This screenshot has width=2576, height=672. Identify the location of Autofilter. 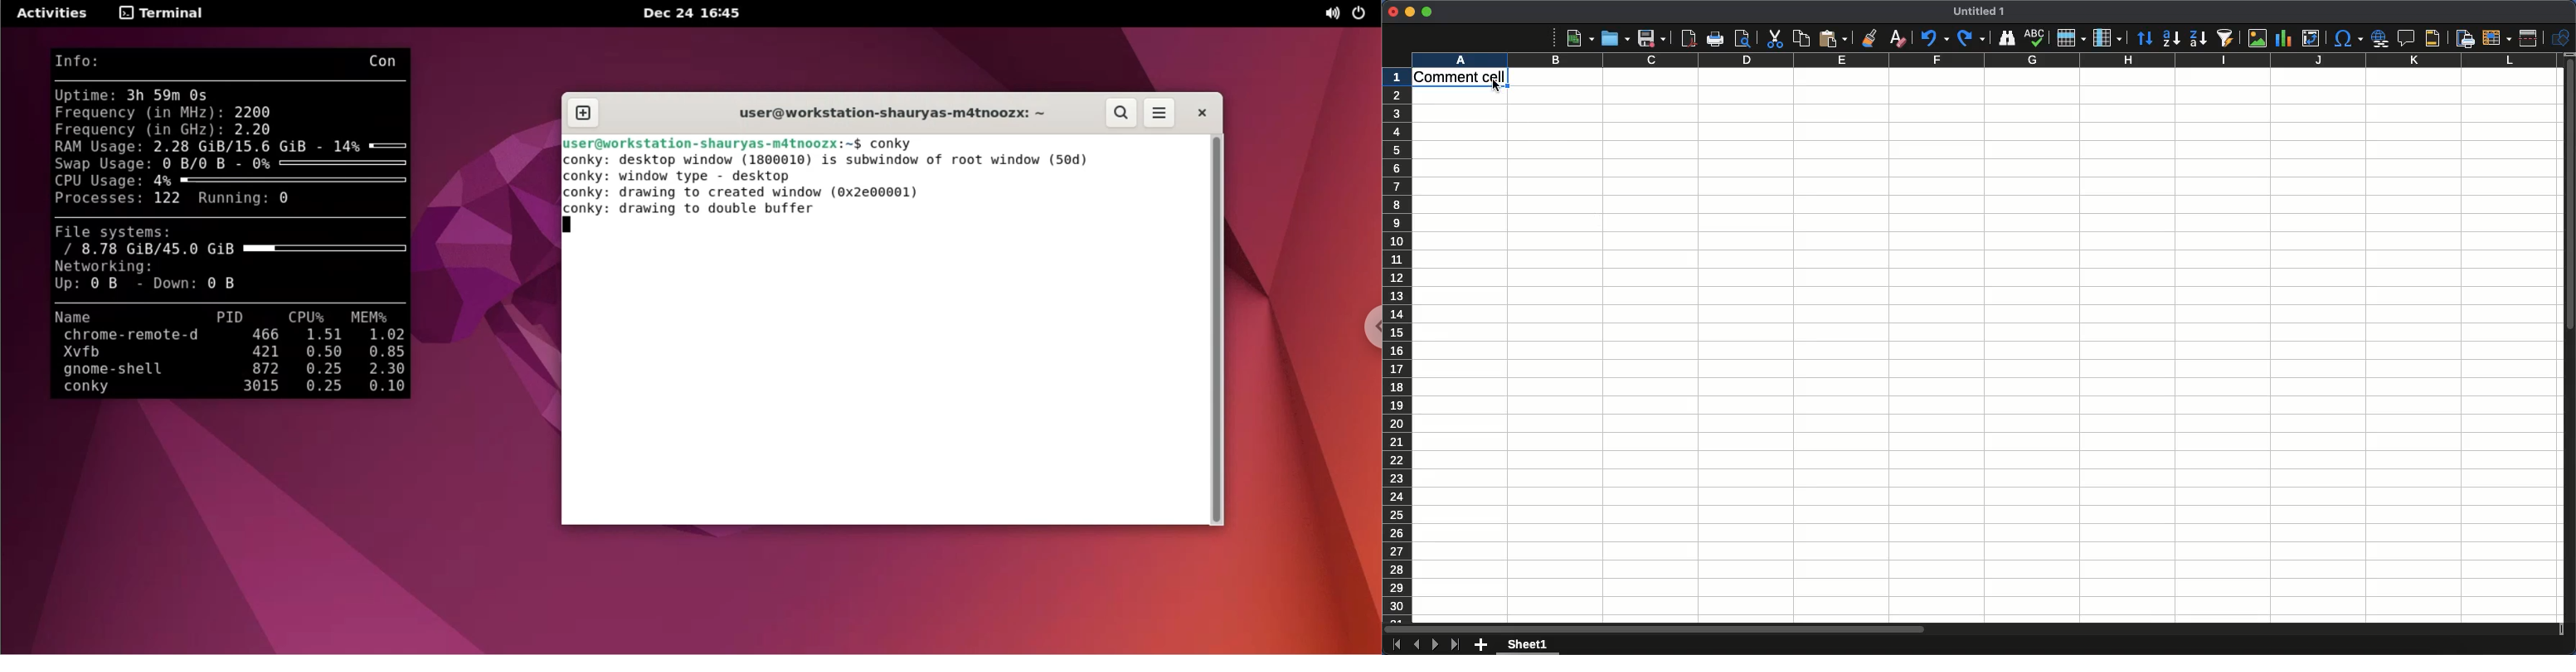
(2228, 36).